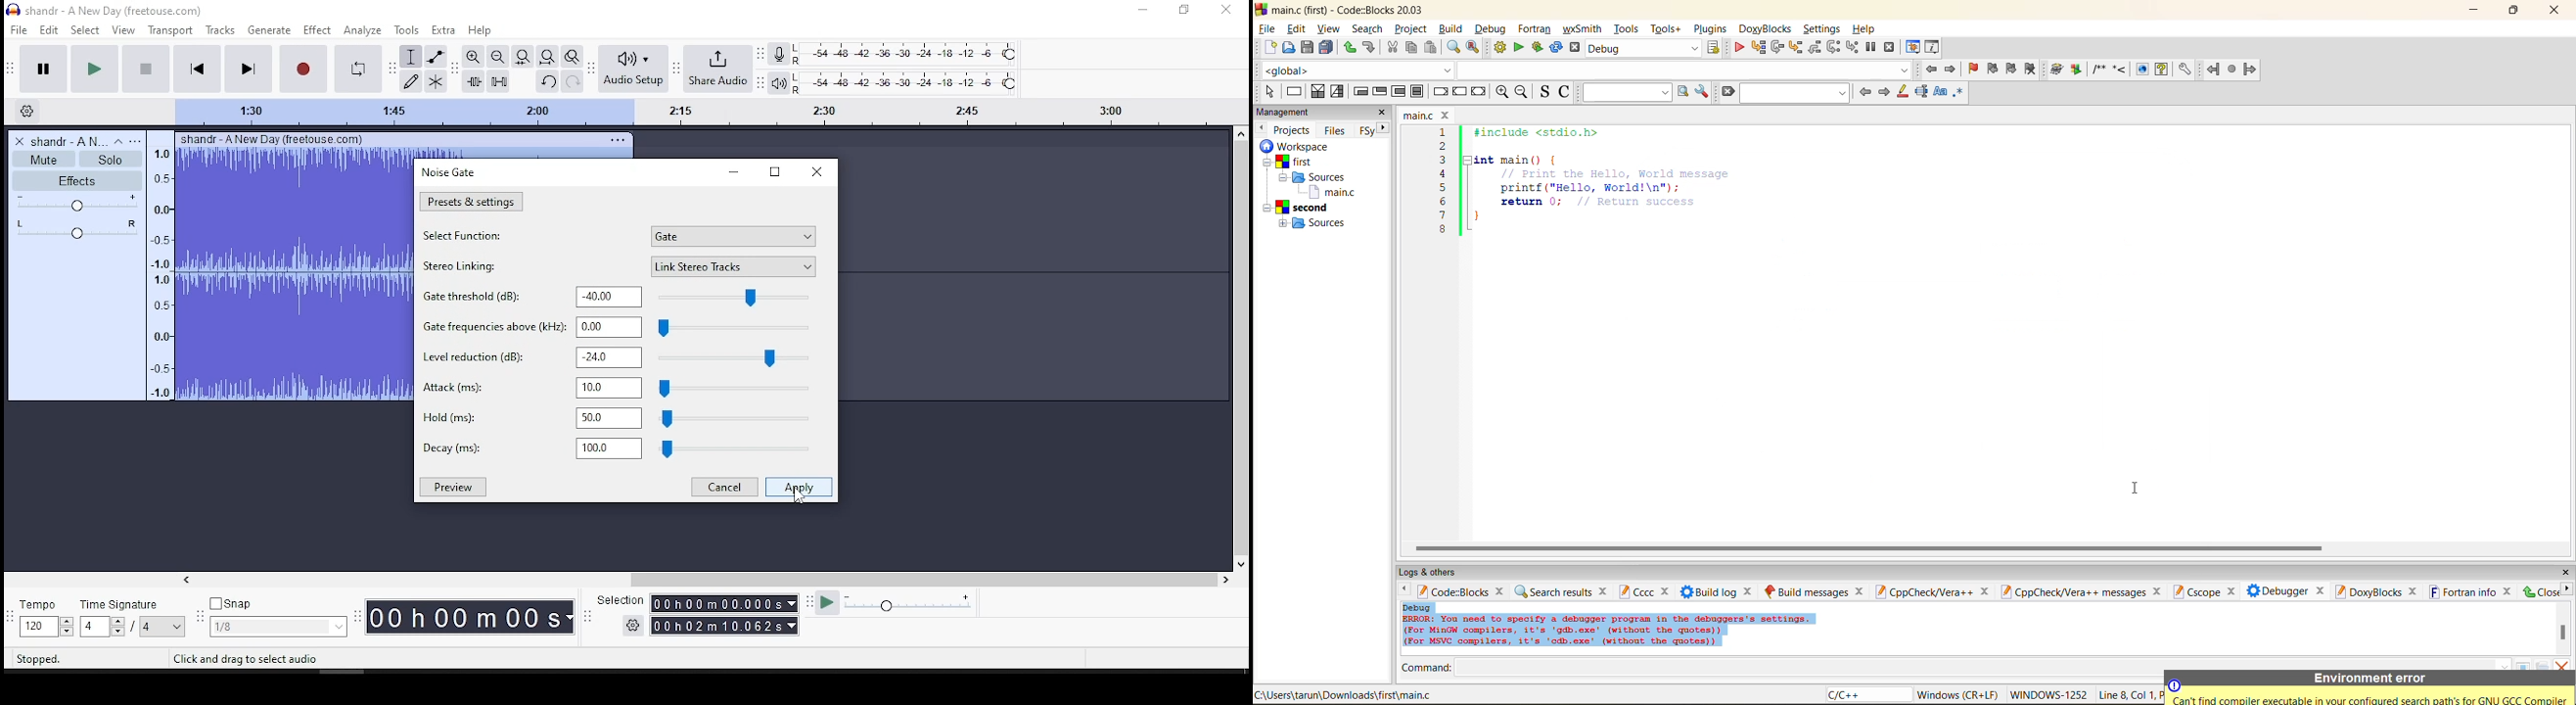  I want to click on break instruction, so click(1438, 91).